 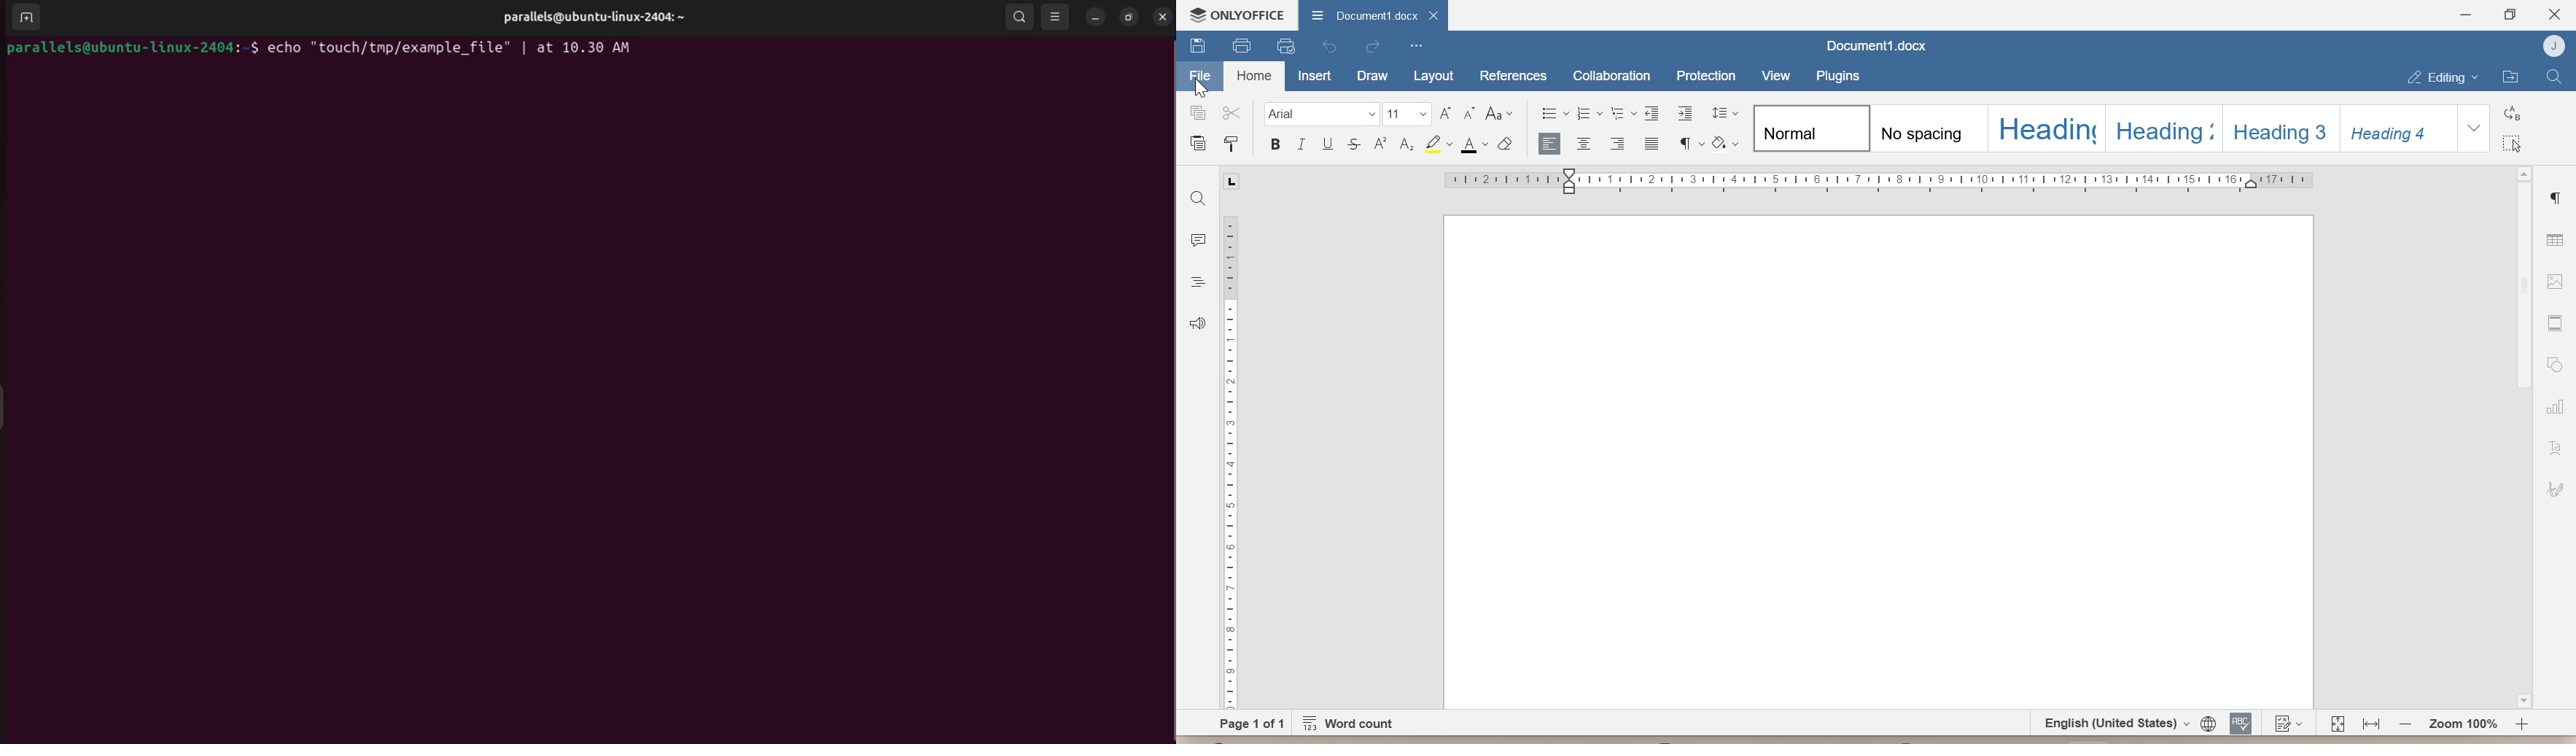 I want to click on Dropdown, so click(x=2474, y=128).